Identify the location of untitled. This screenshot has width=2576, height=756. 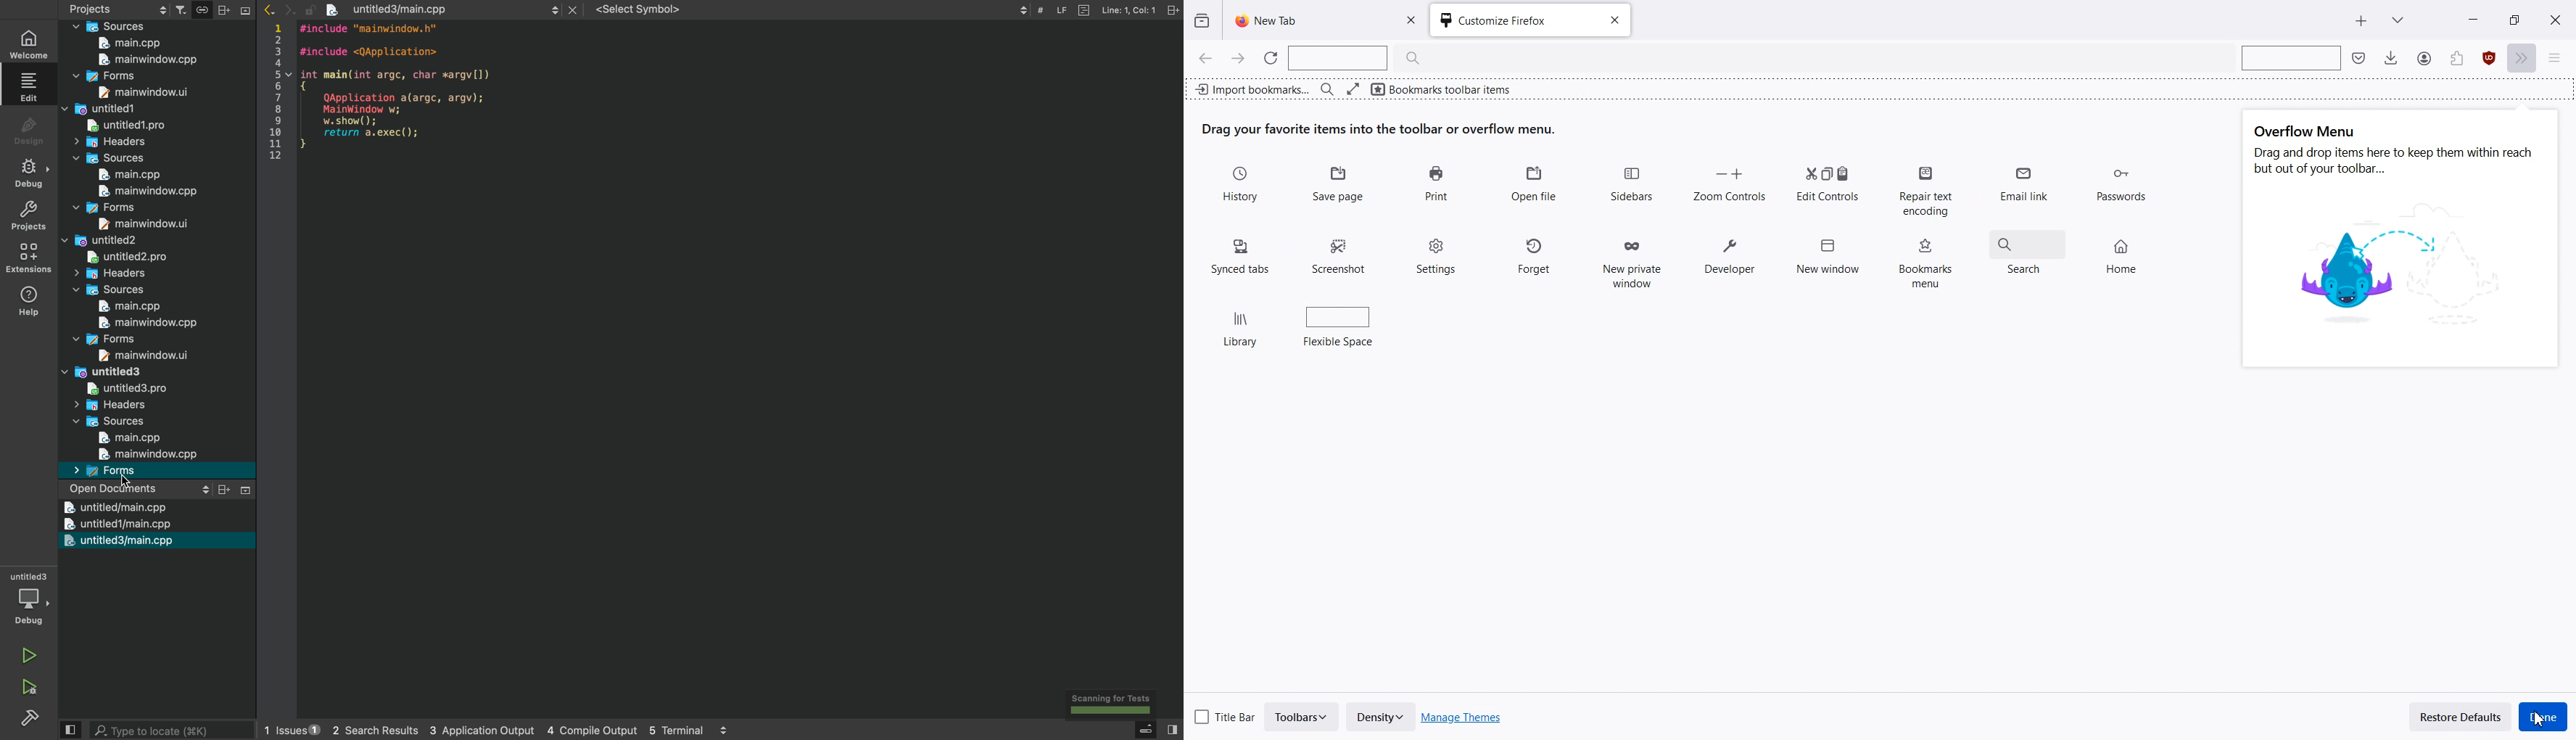
(113, 524).